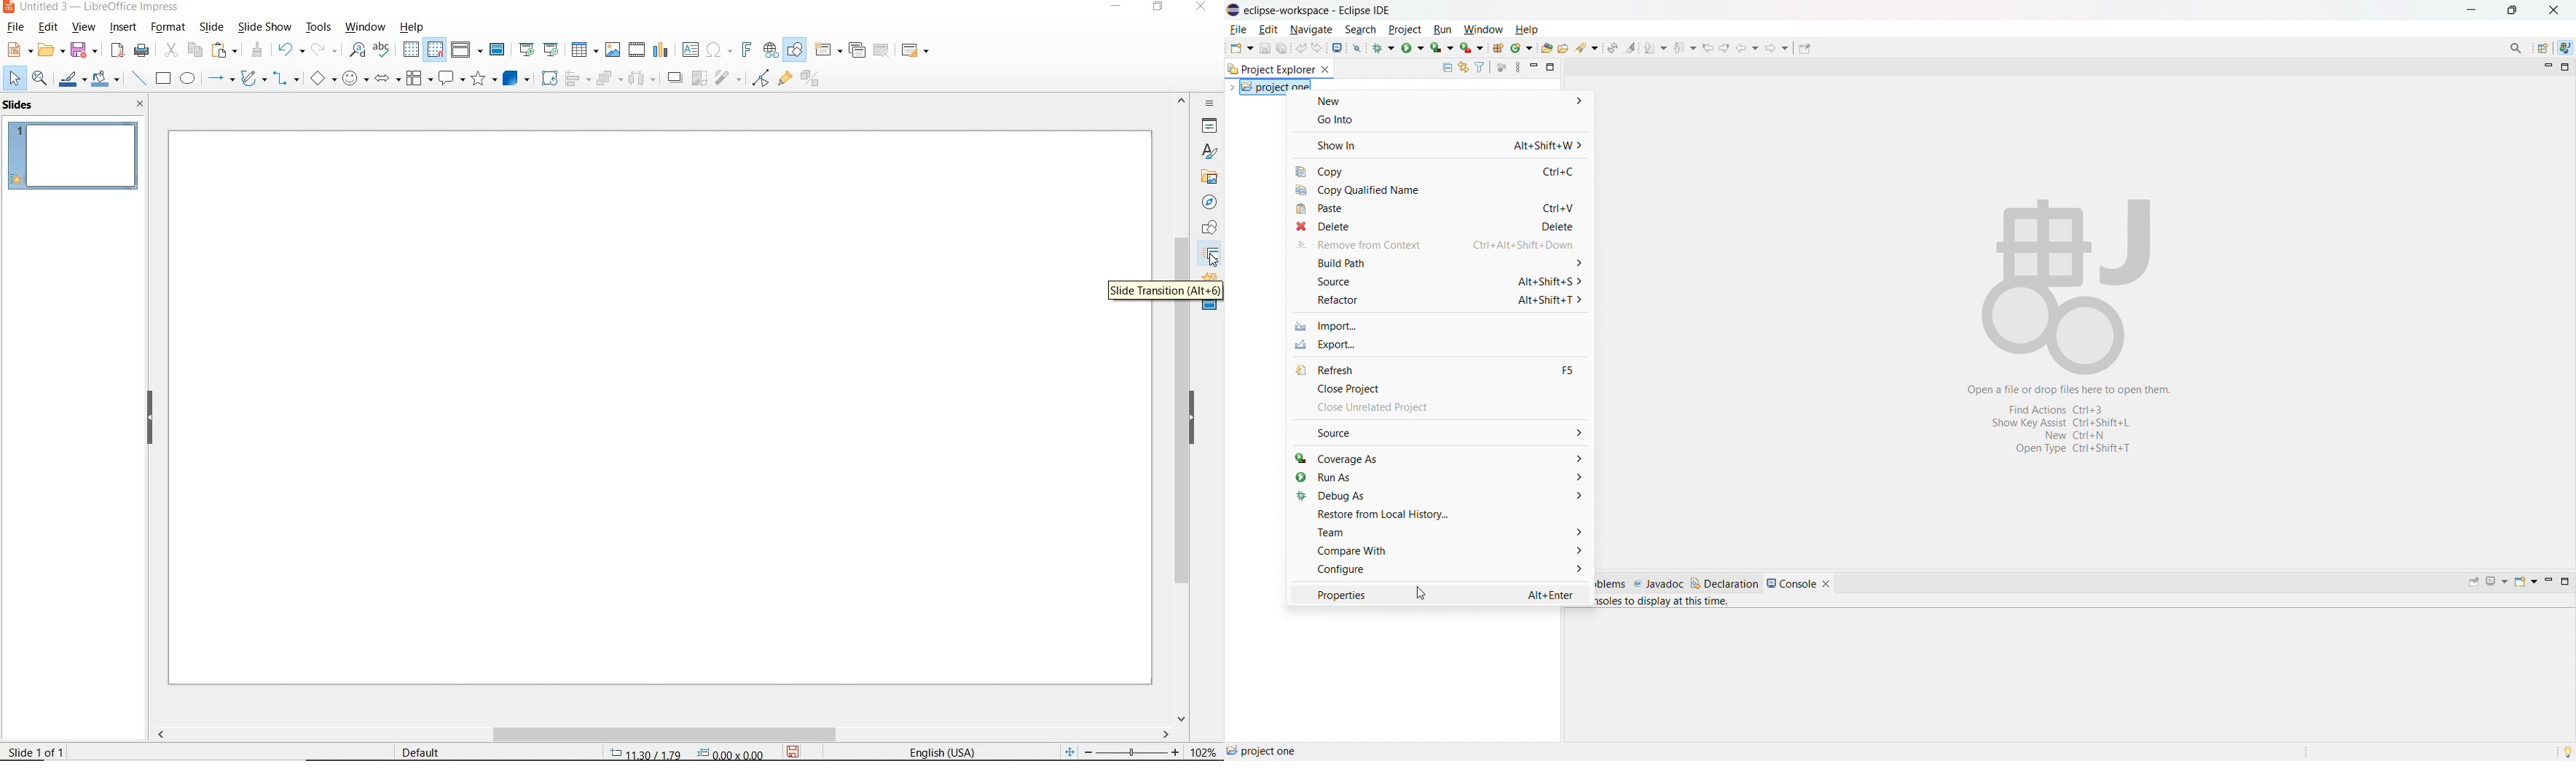 This screenshot has height=784, width=2576. What do you see at coordinates (108, 78) in the screenshot?
I see `FILL COLOR` at bounding box center [108, 78].